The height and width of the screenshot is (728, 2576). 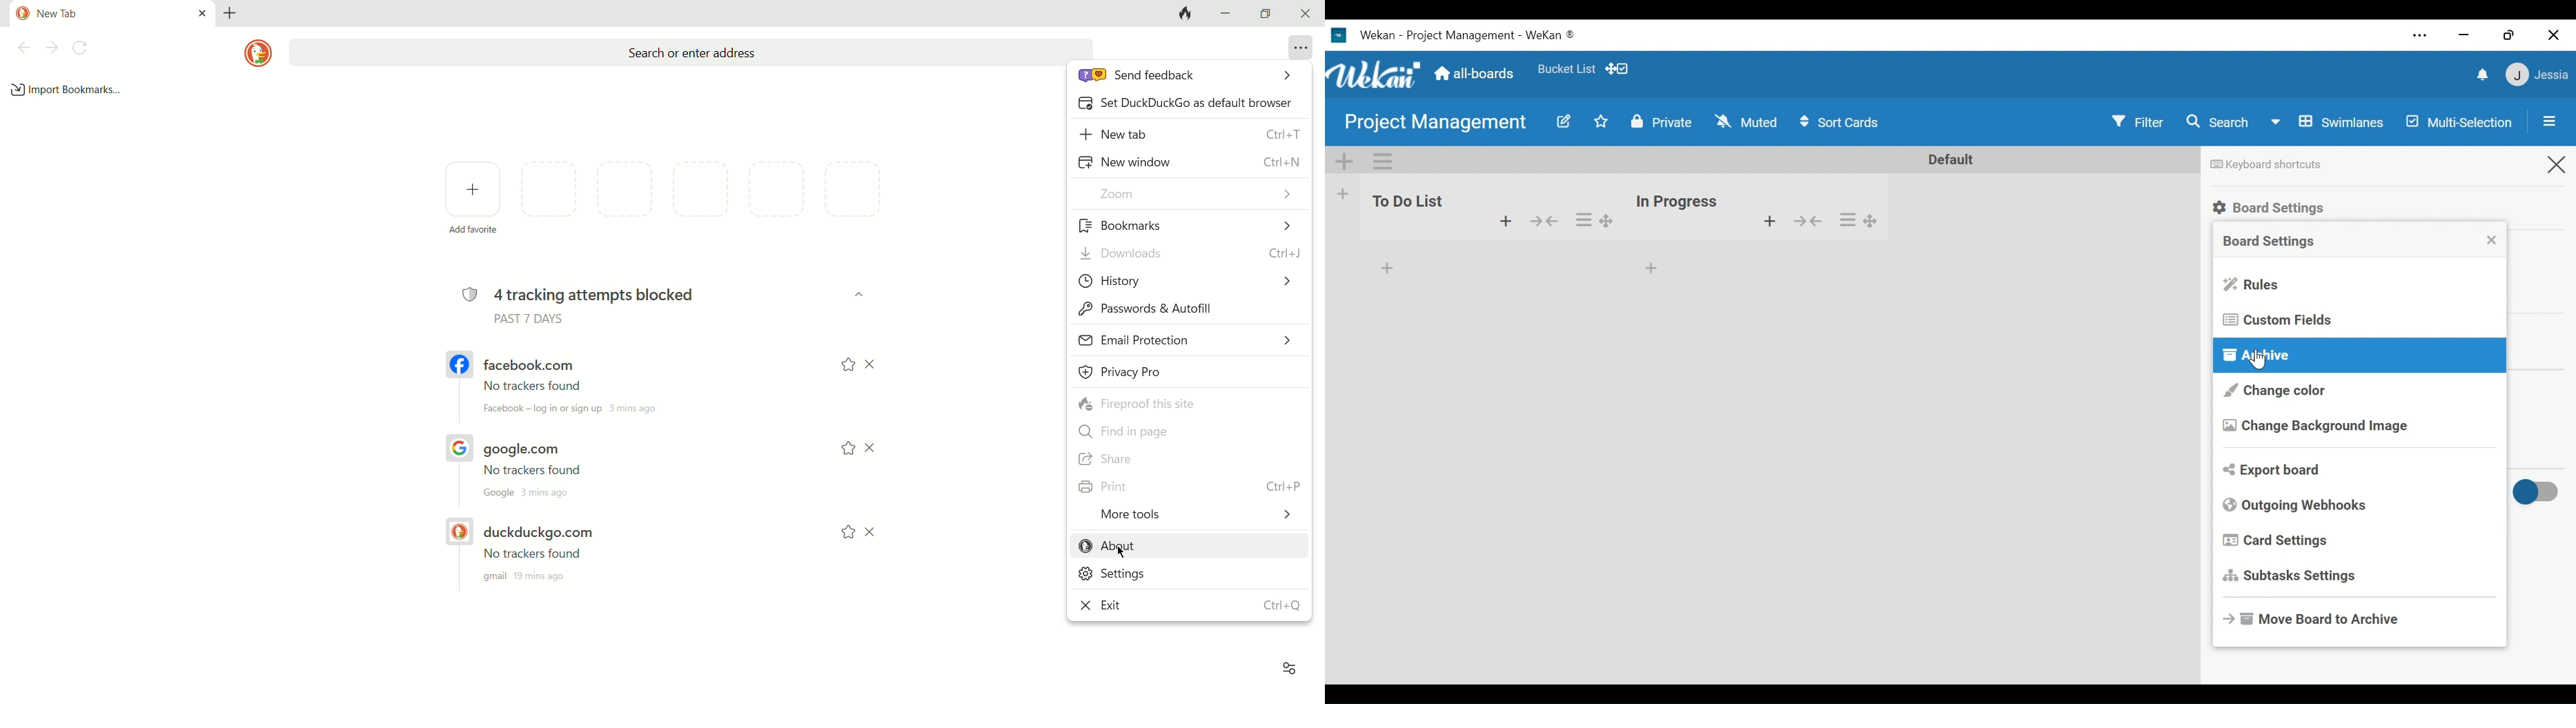 What do you see at coordinates (1188, 488) in the screenshot?
I see `print` at bounding box center [1188, 488].